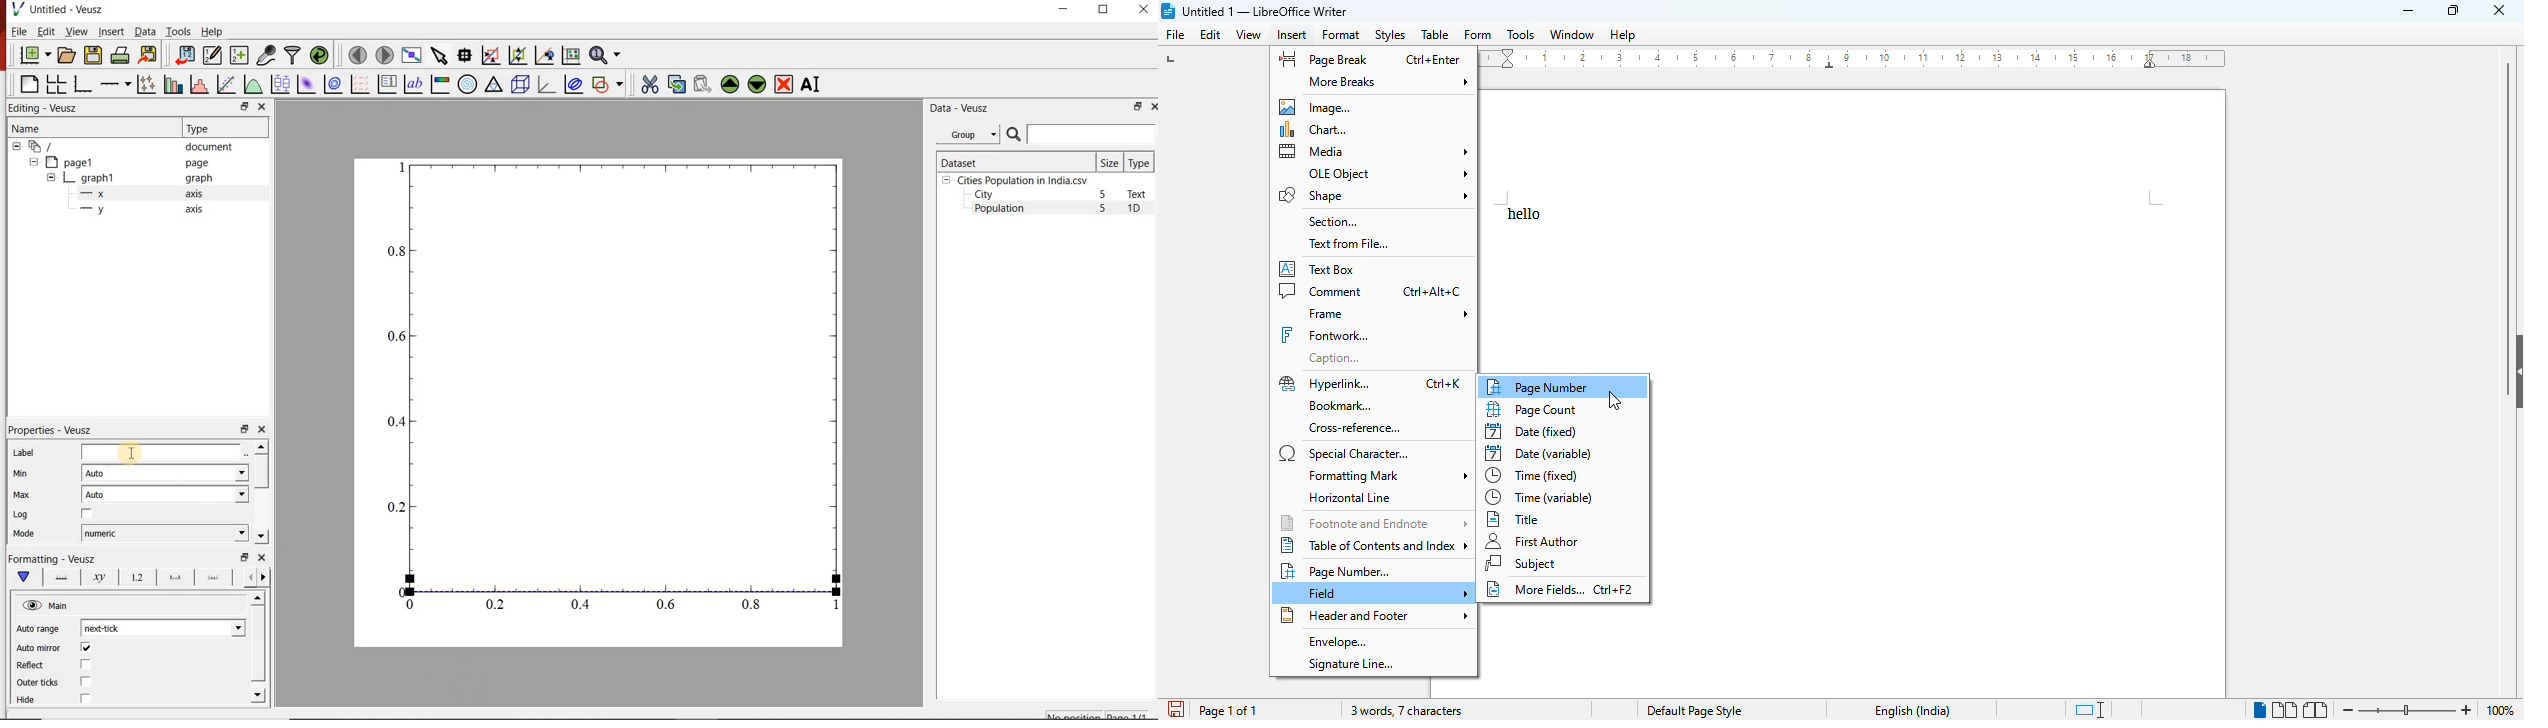 This screenshot has width=2548, height=728. I want to click on ruler, so click(1854, 57).